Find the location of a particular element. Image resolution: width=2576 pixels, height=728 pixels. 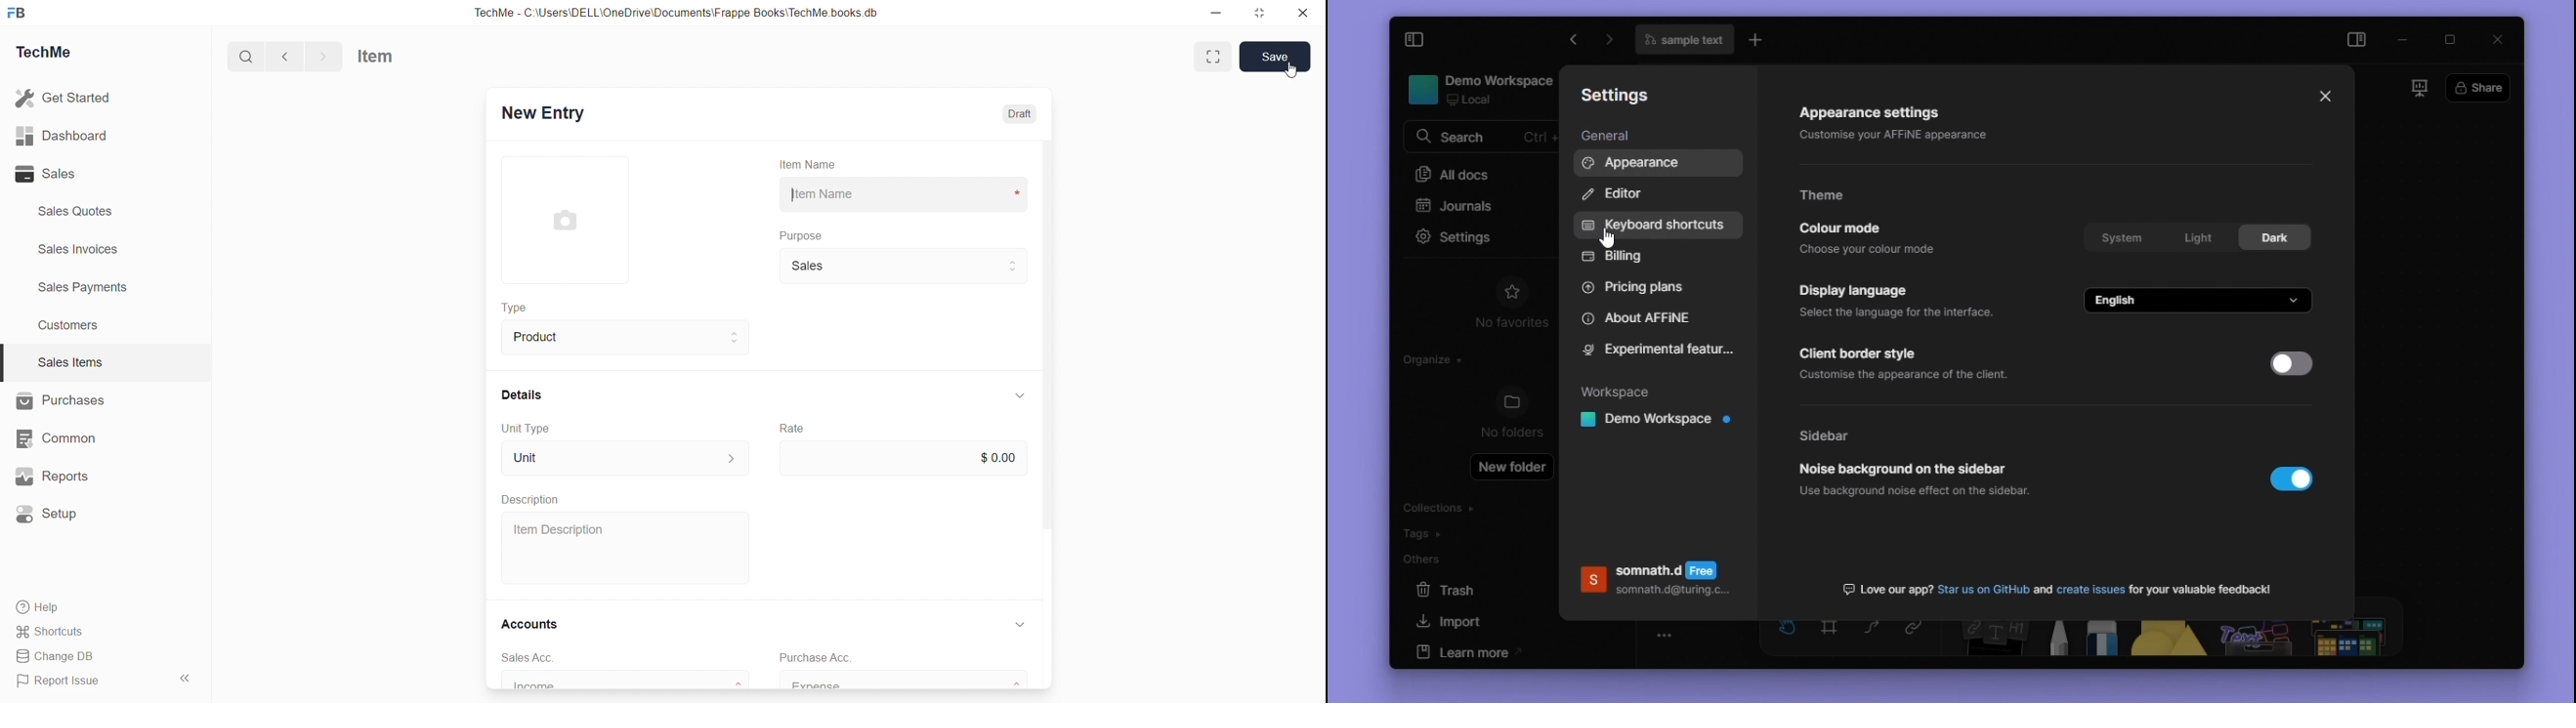

General is located at coordinates (1613, 137).